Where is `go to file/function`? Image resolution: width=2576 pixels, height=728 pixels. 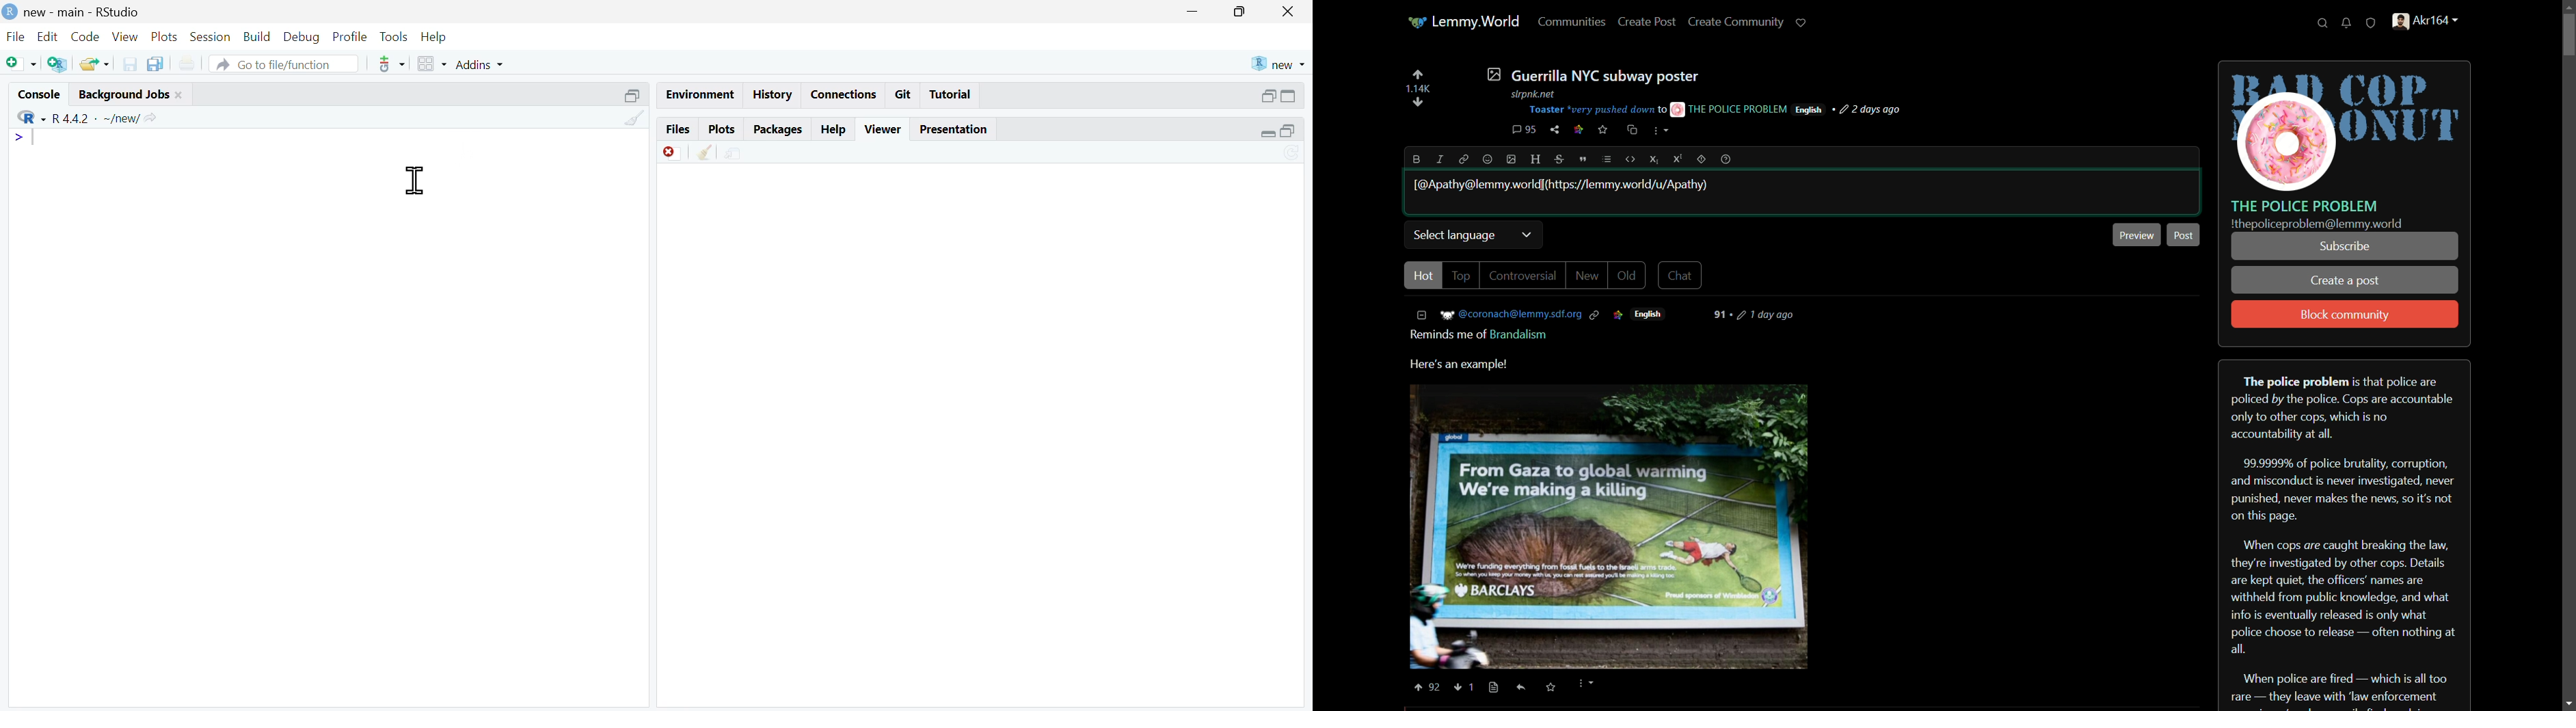
go to file/function is located at coordinates (283, 64).